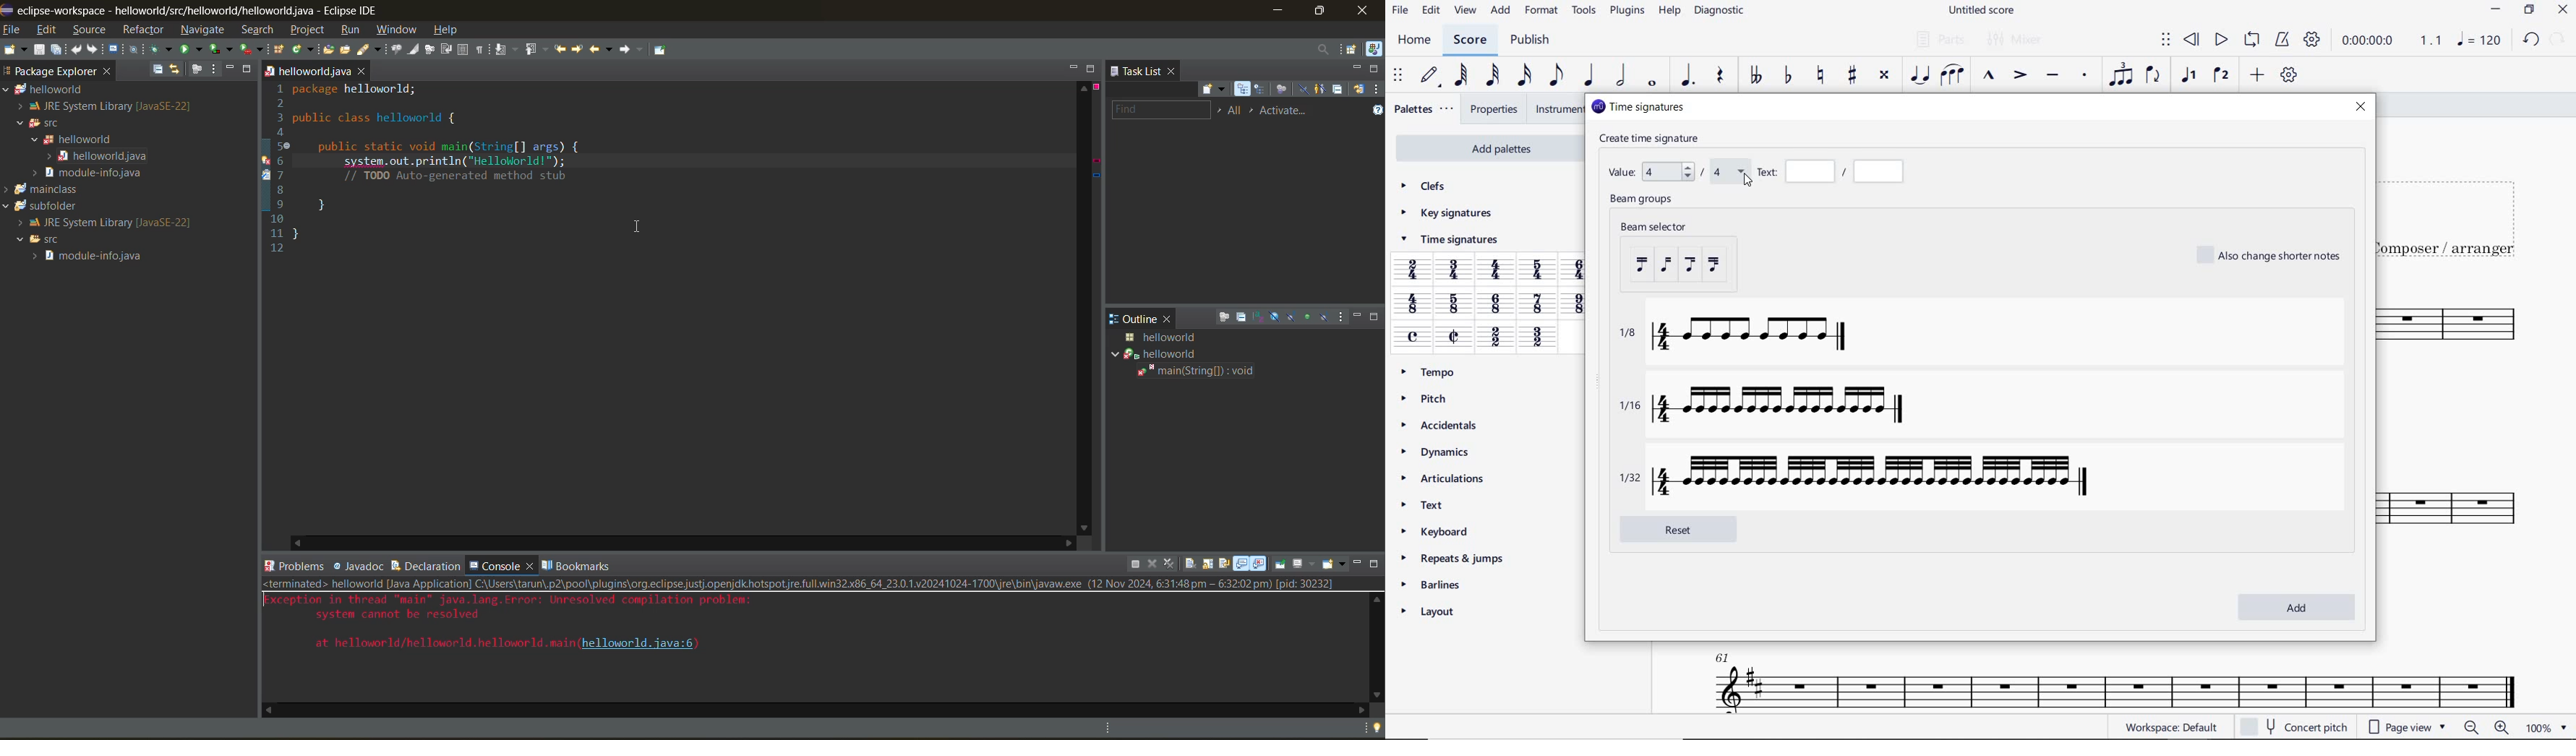  Describe the element at coordinates (1691, 528) in the screenshot. I see `reset` at that location.